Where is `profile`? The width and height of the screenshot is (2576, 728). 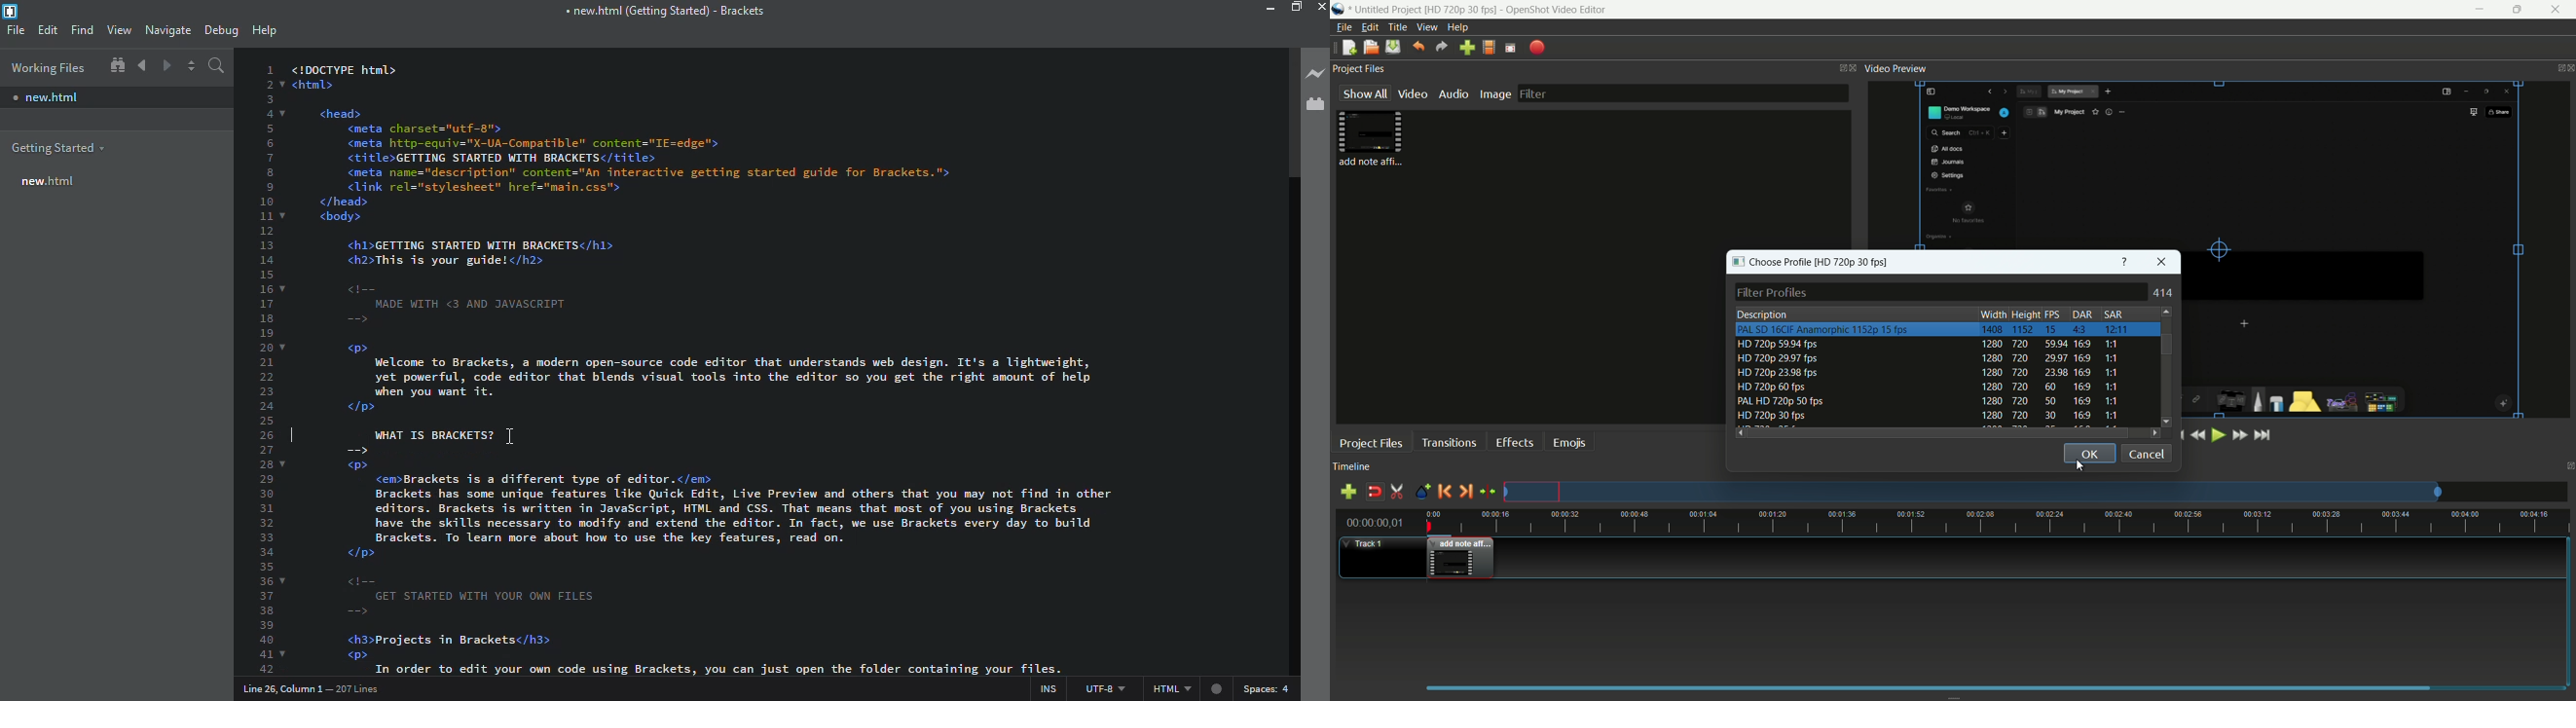 profile is located at coordinates (1489, 49).